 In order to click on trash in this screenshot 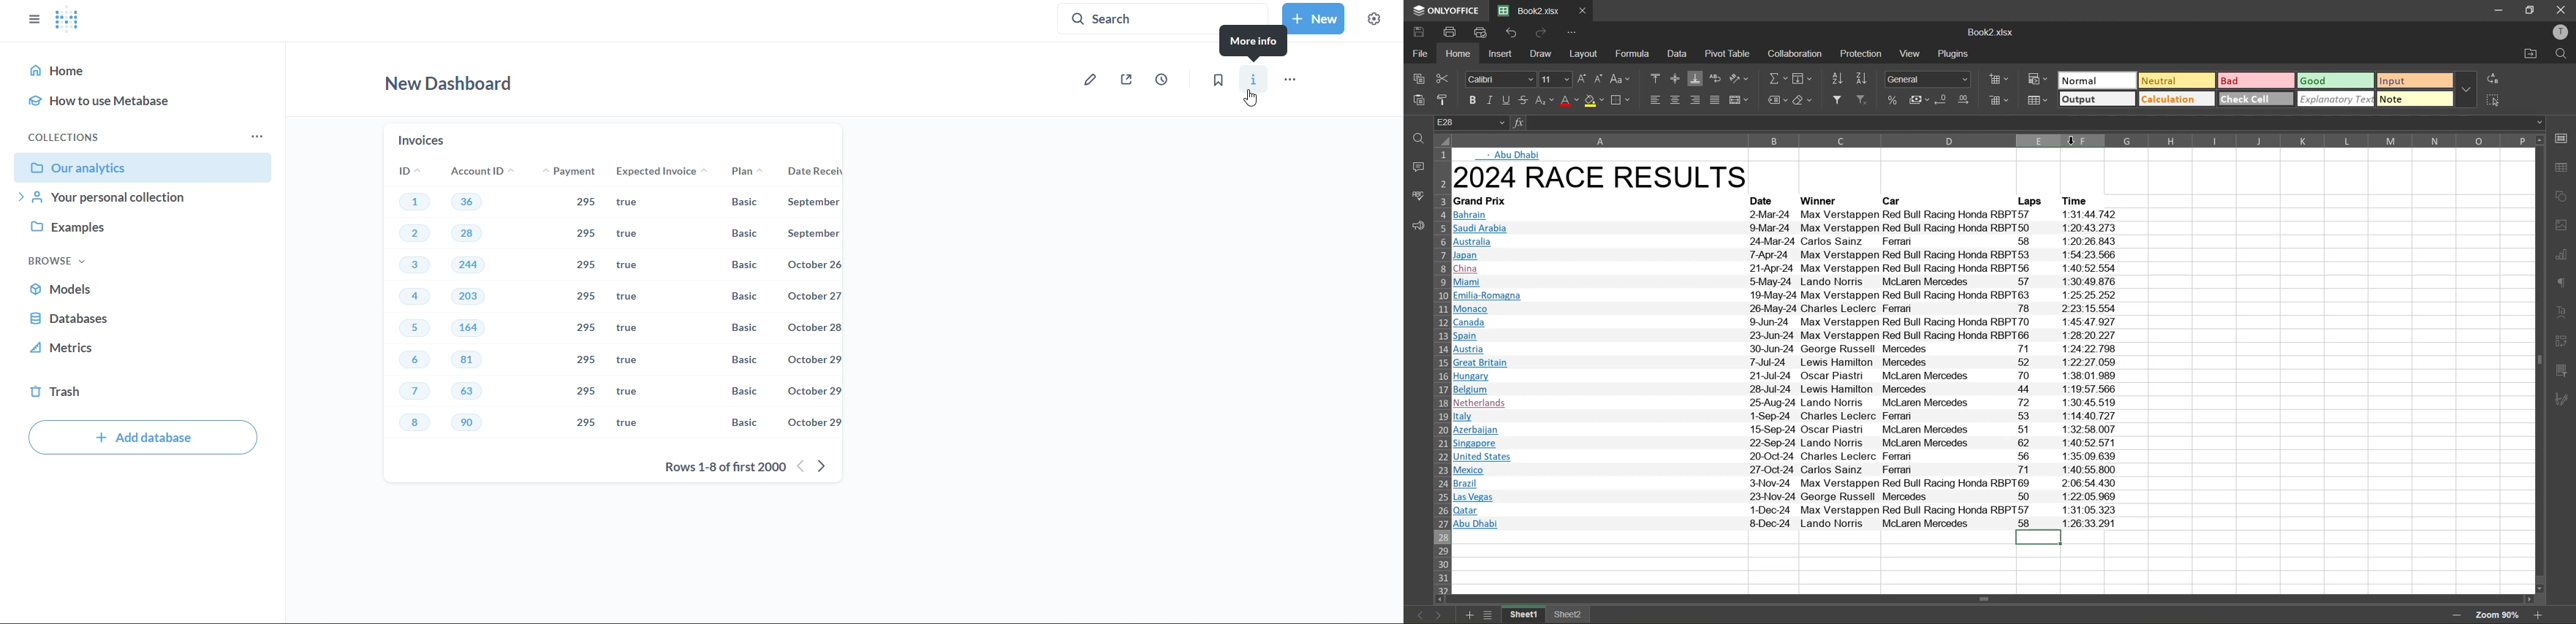, I will do `click(145, 392)`.